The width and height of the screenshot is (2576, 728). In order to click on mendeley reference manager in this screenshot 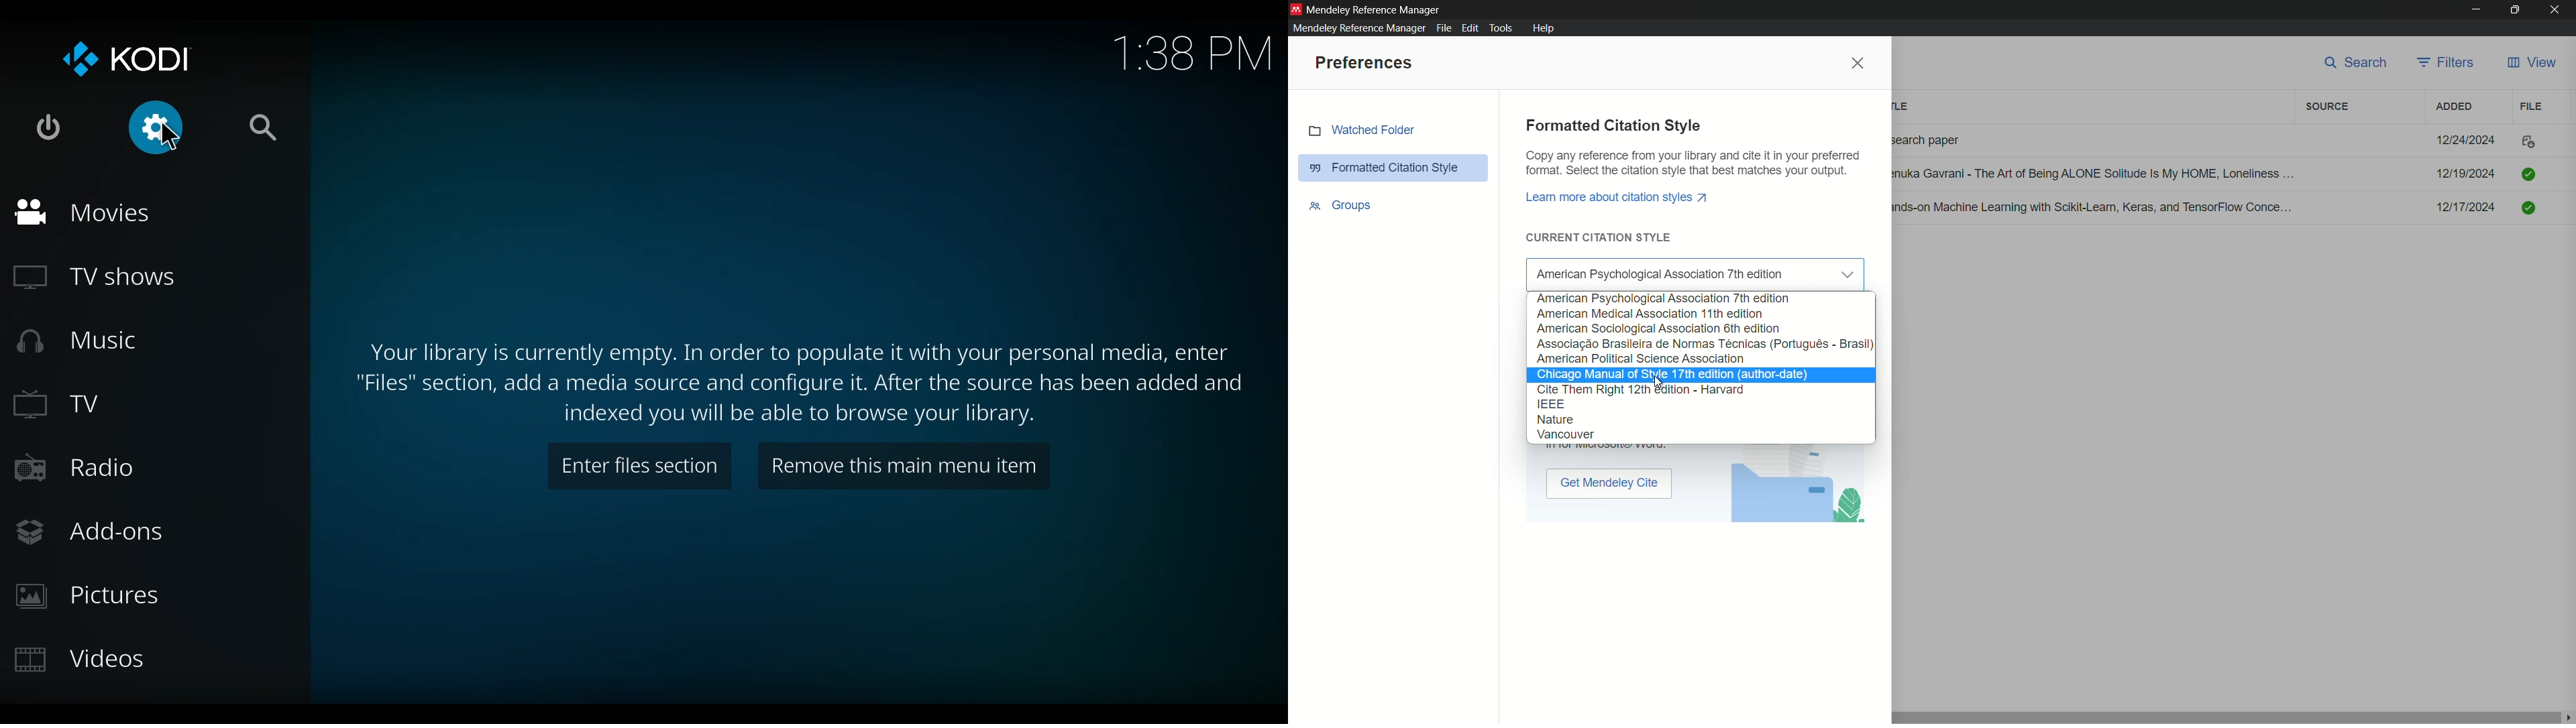, I will do `click(1357, 27)`.